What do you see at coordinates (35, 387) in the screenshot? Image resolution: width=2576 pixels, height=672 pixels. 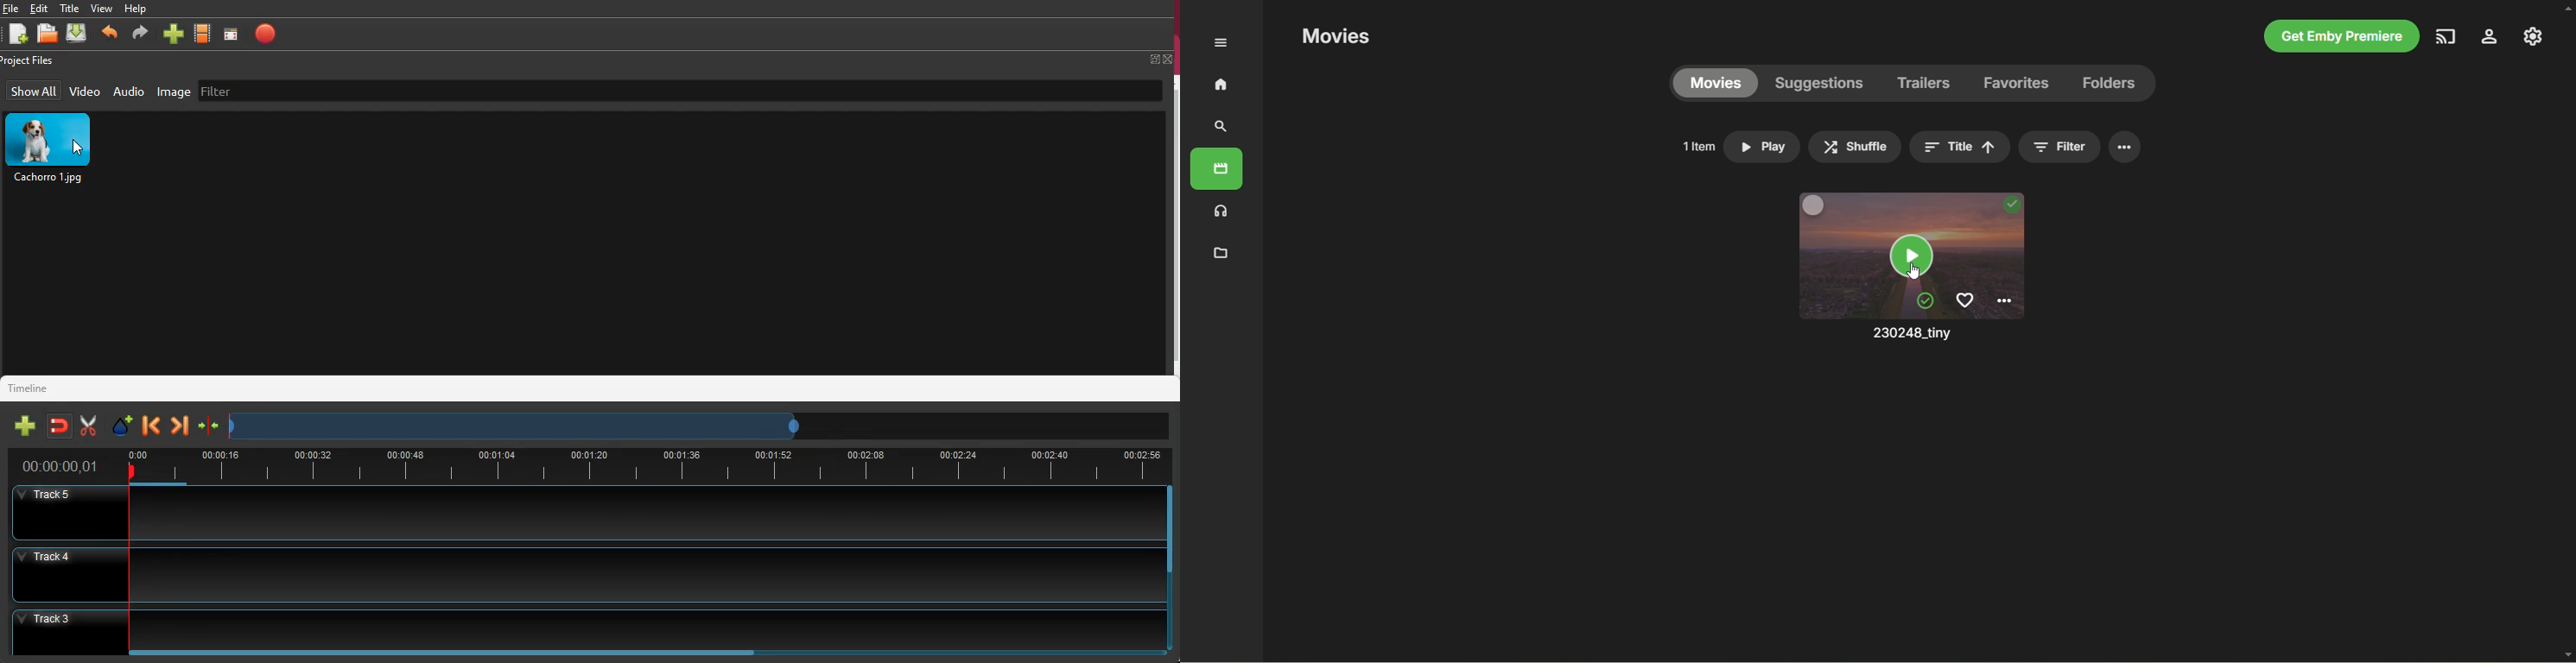 I see `timeline` at bounding box center [35, 387].